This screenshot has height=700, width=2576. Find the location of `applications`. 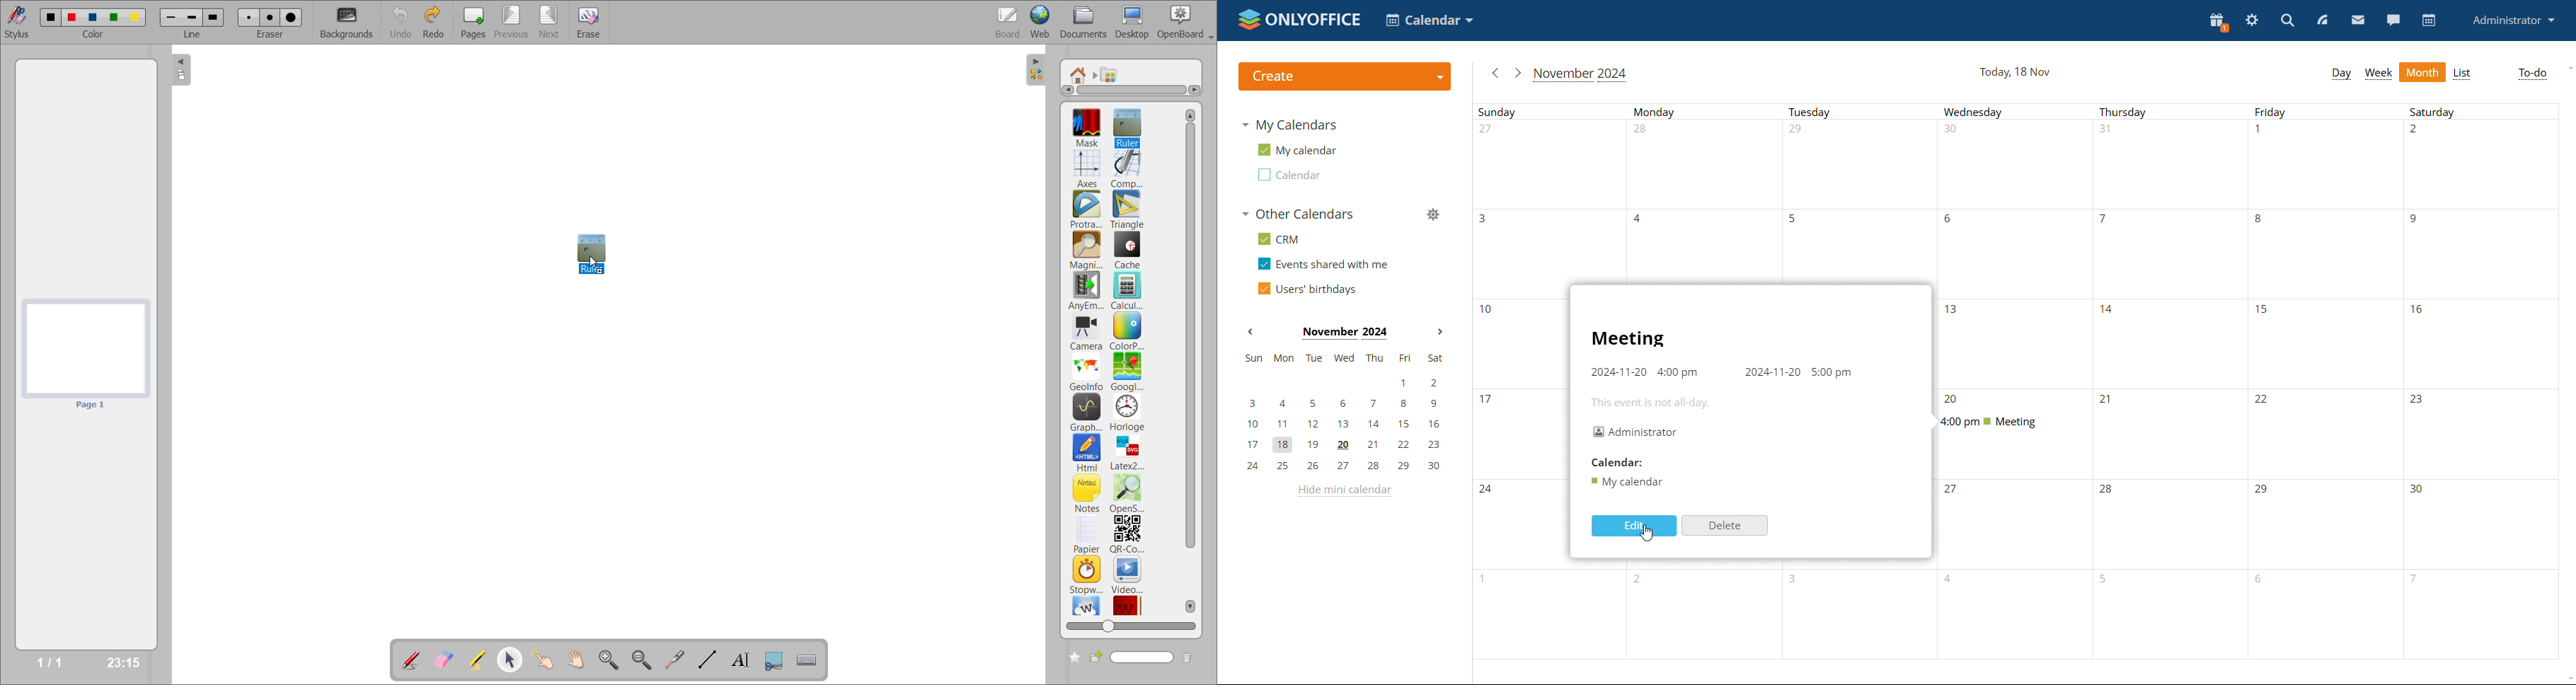

applications is located at coordinates (1114, 75).